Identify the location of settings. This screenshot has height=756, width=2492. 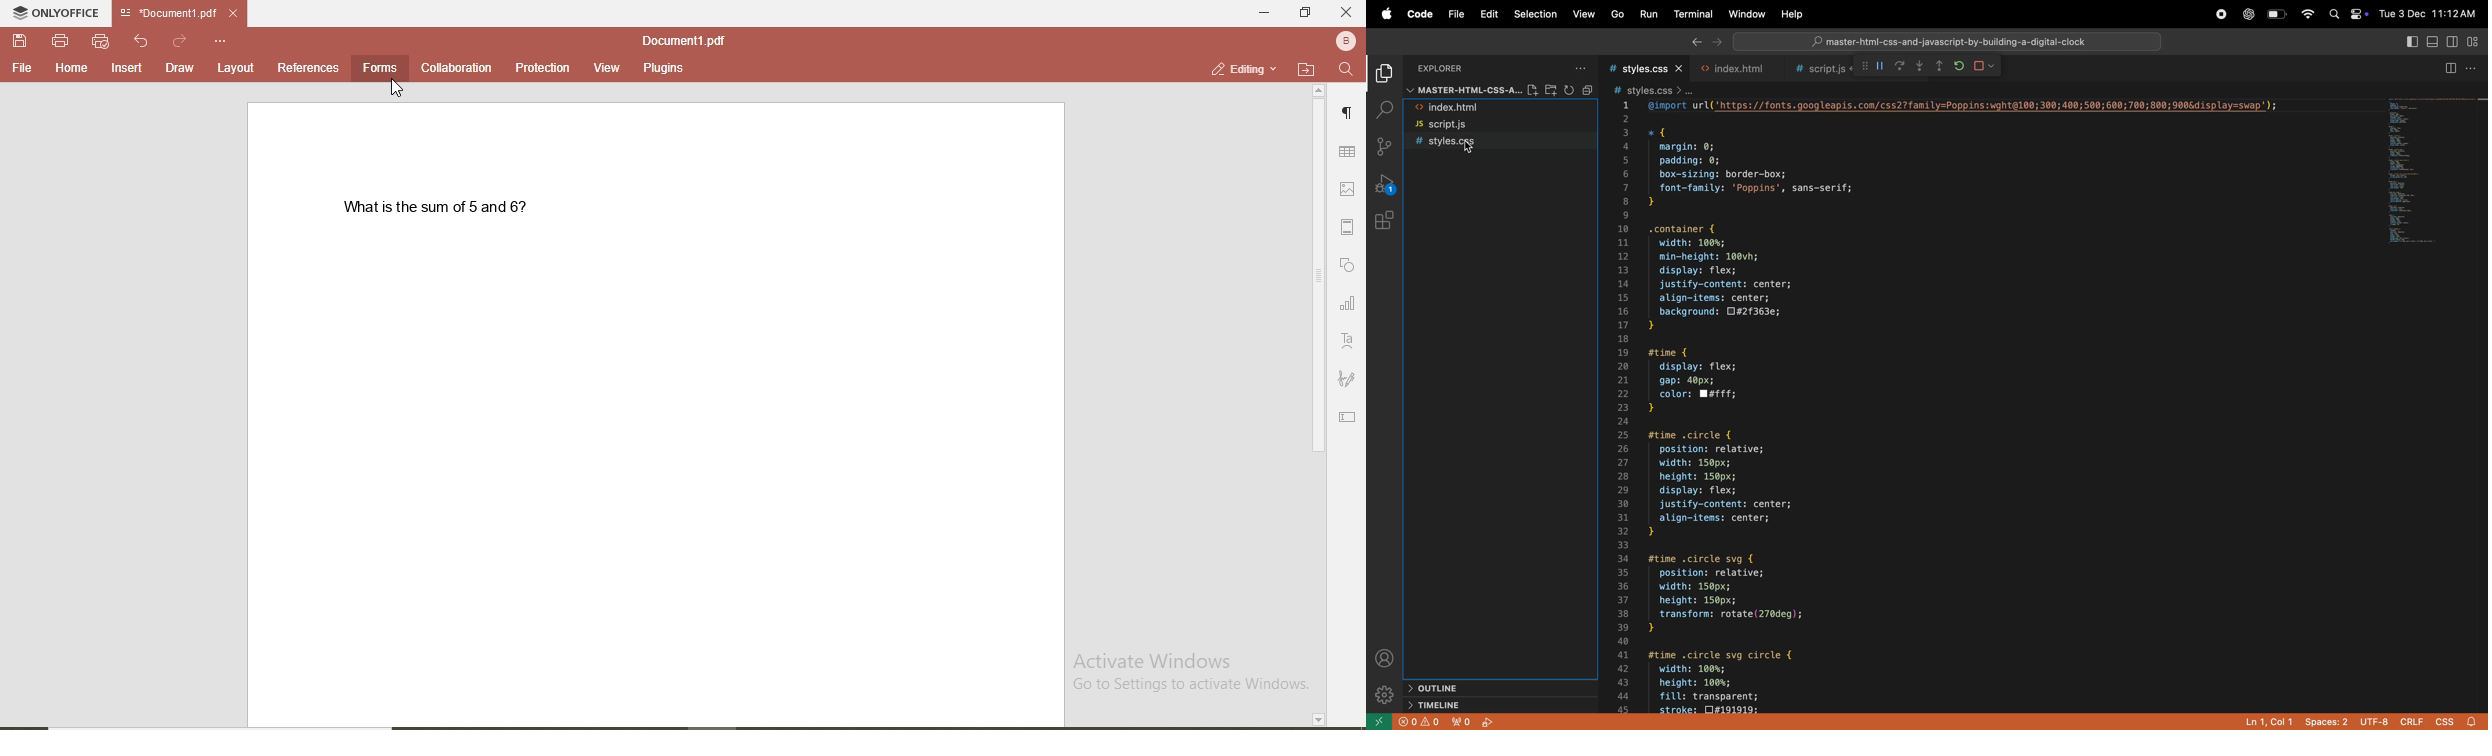
(1384, 693).